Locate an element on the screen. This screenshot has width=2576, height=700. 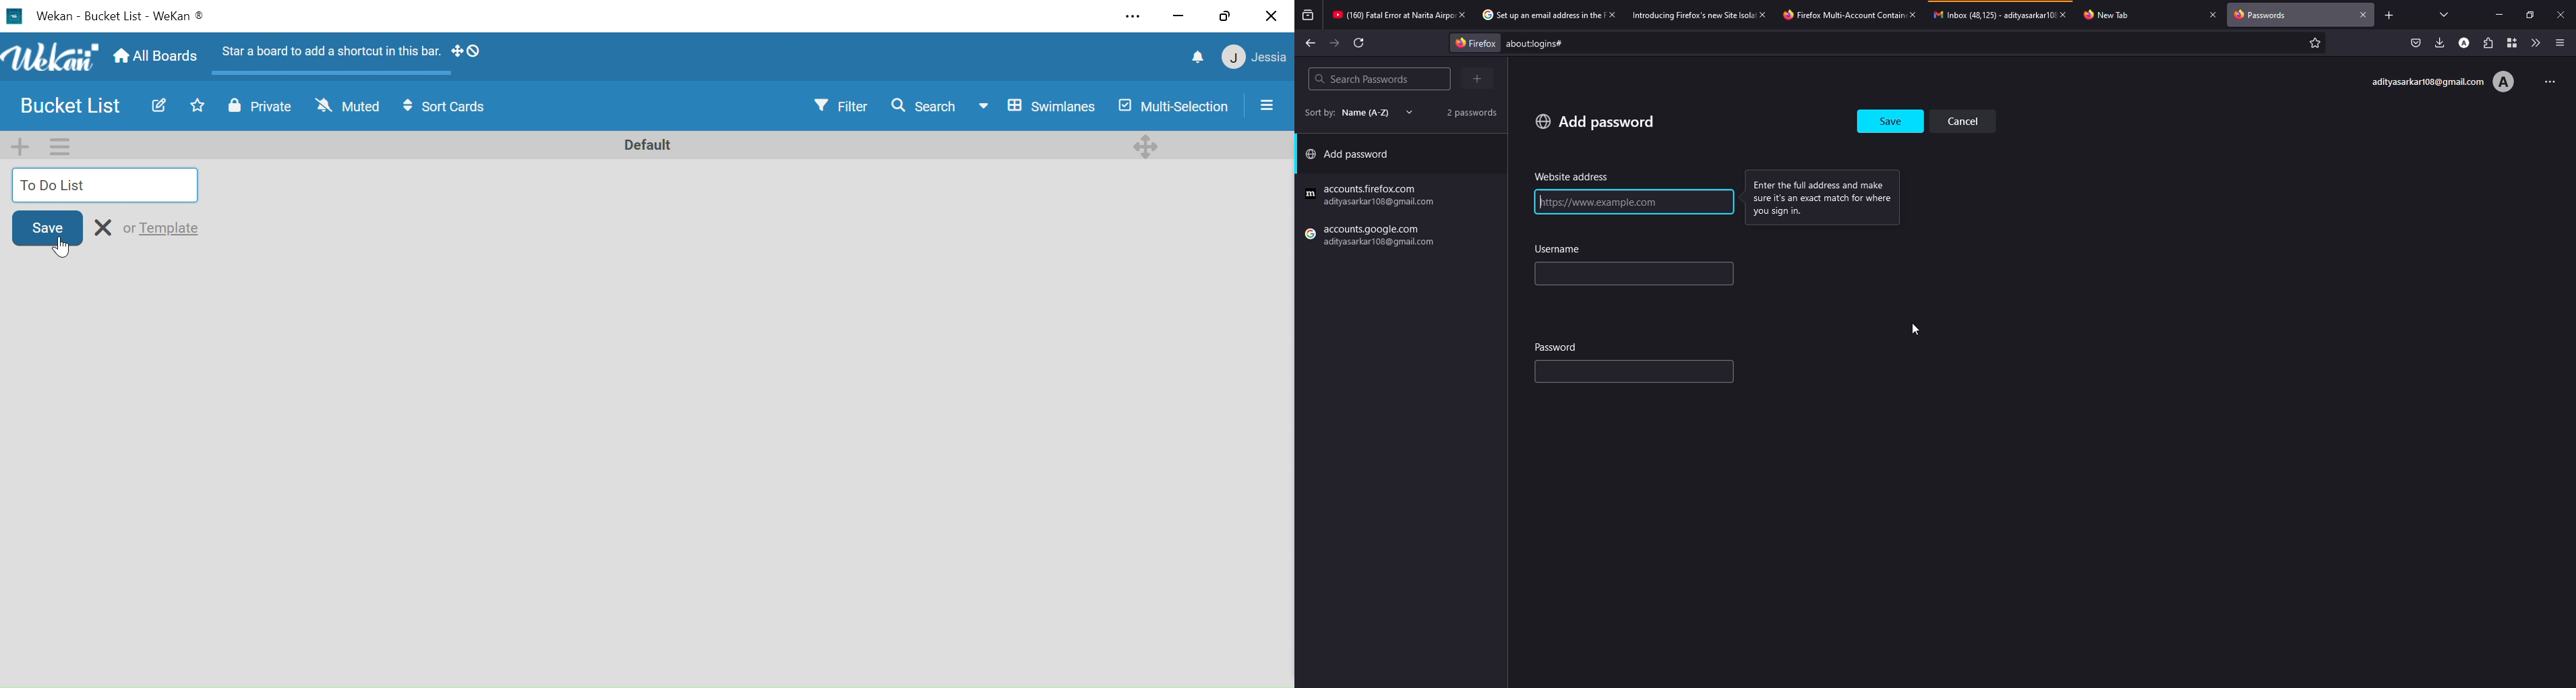
close is located at coordinates (2561, 14).